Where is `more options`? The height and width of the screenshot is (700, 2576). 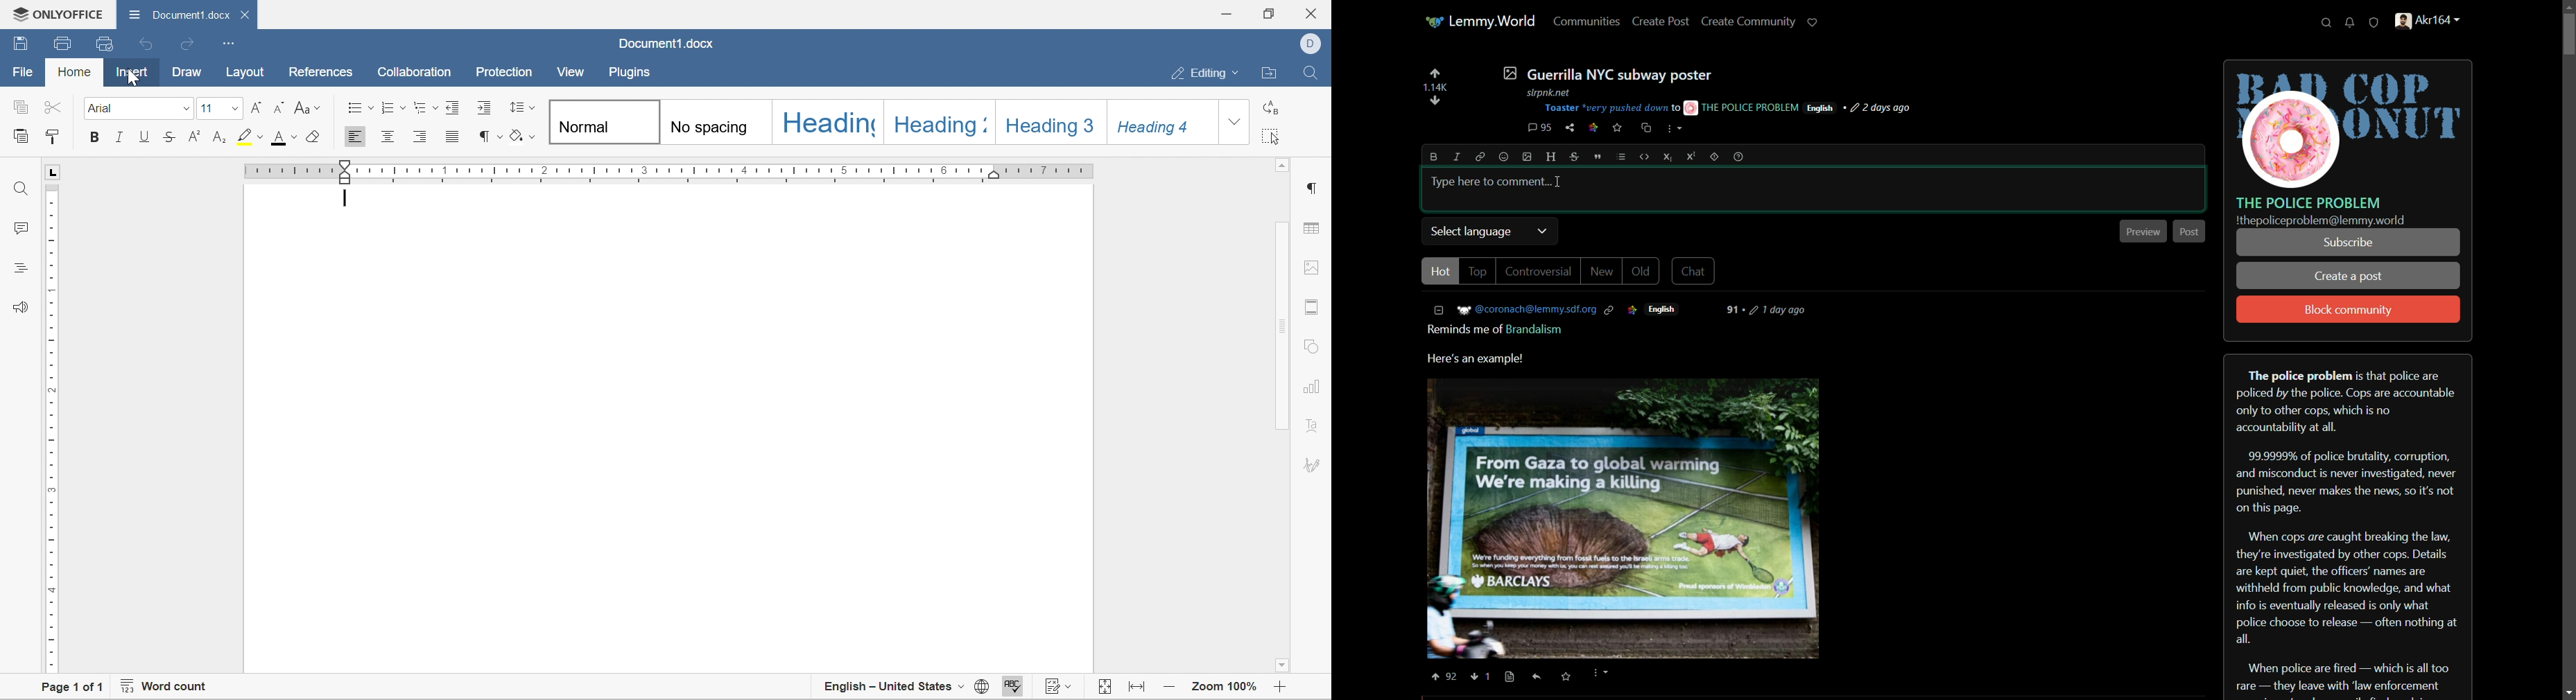 more options is located at coordinates (1674, 130).